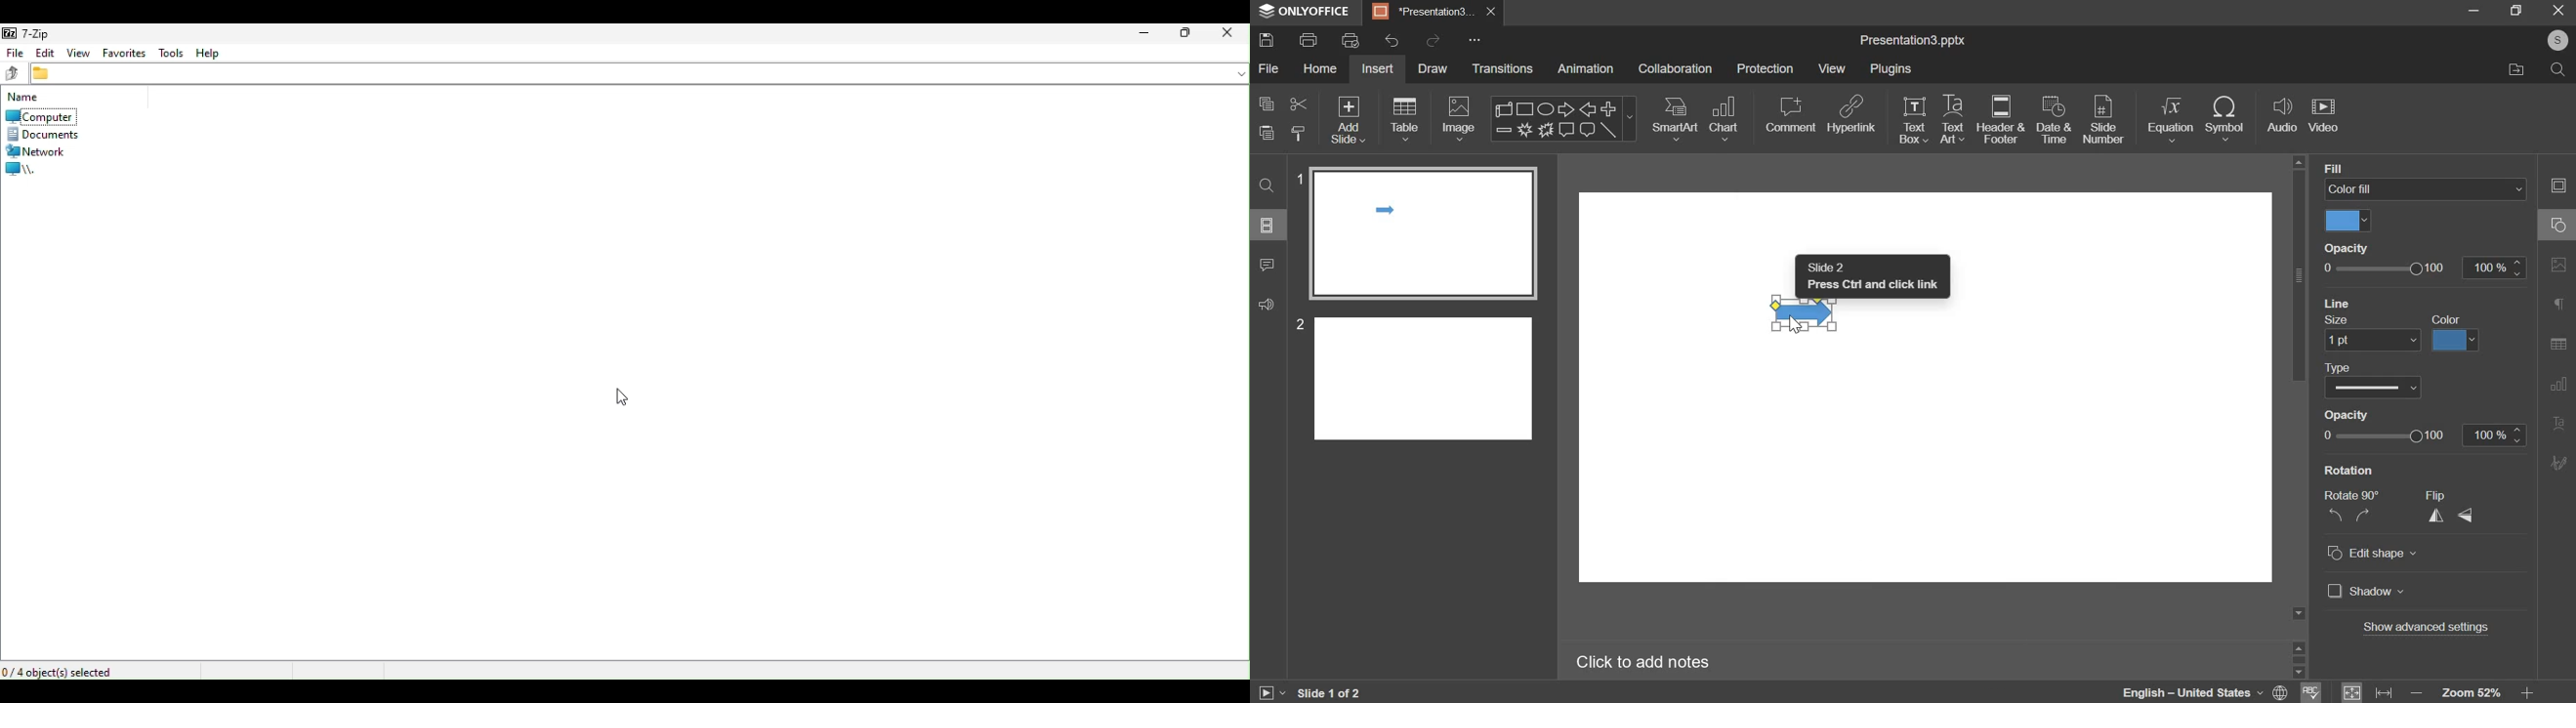 This screenshot has width=2576, height=728. Describe the element at coordinates (2556, 40) in the screenshot. I see `account holder` at that location.